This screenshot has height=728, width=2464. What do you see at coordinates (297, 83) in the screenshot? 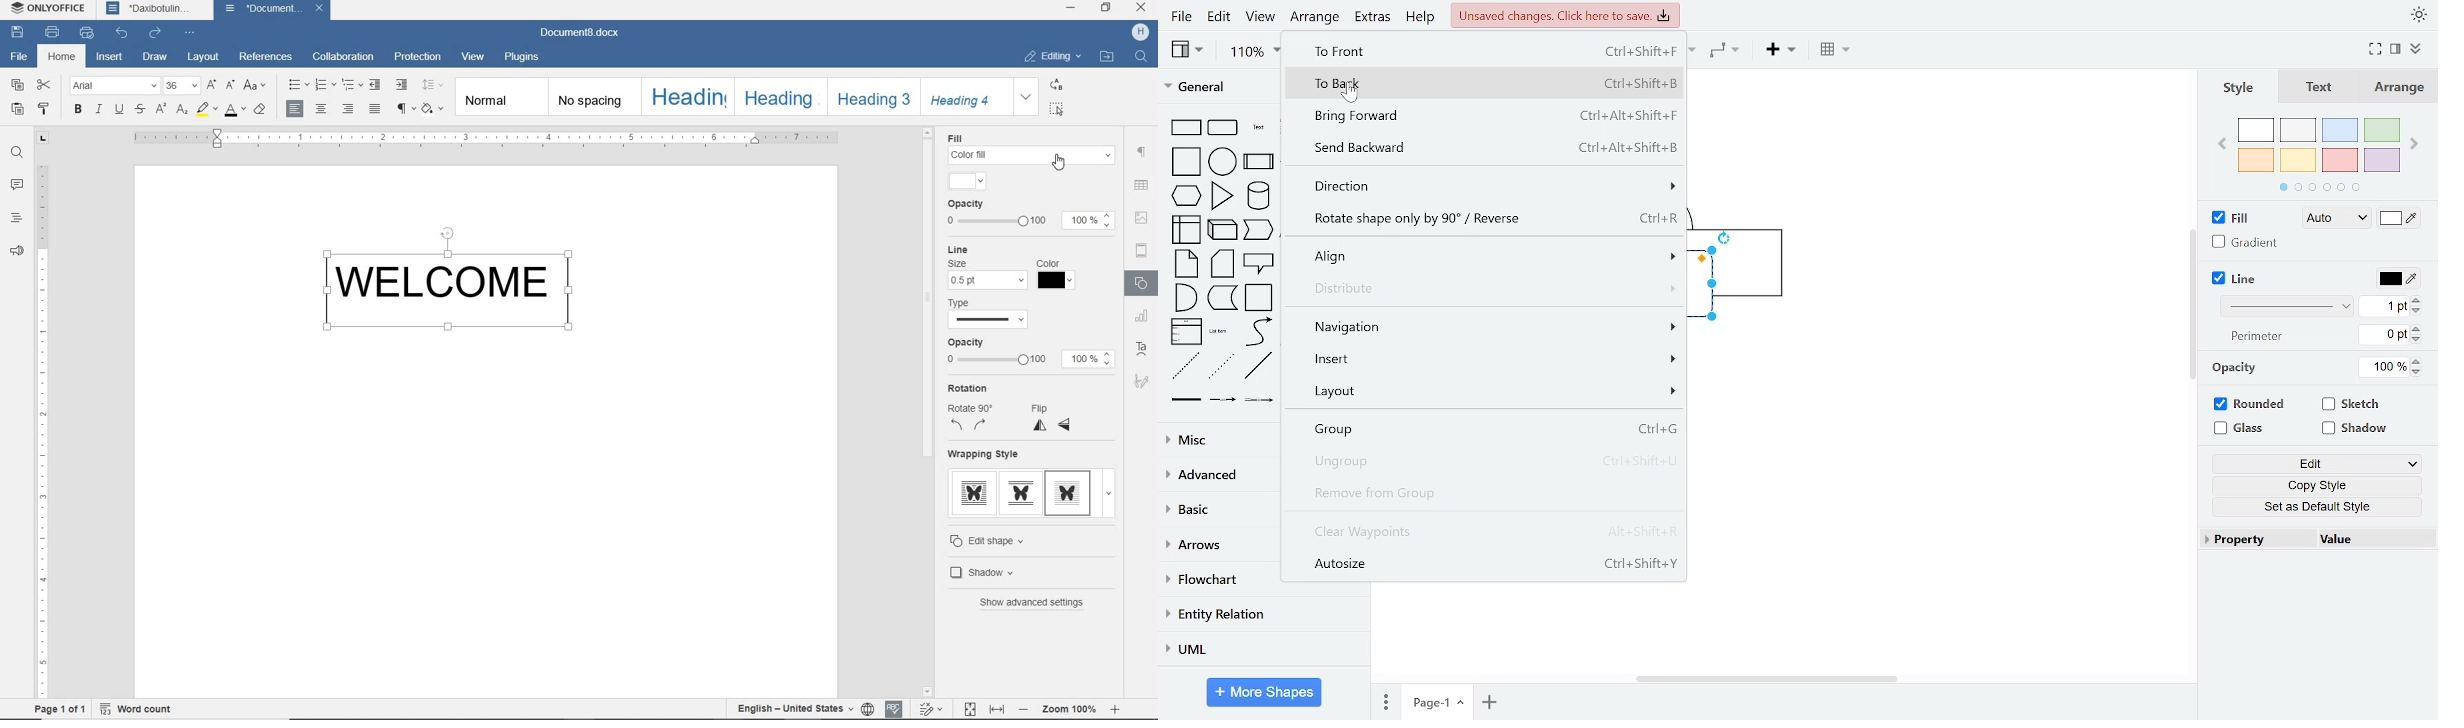
I see `BULLETS` at bounding box center [297, 83].